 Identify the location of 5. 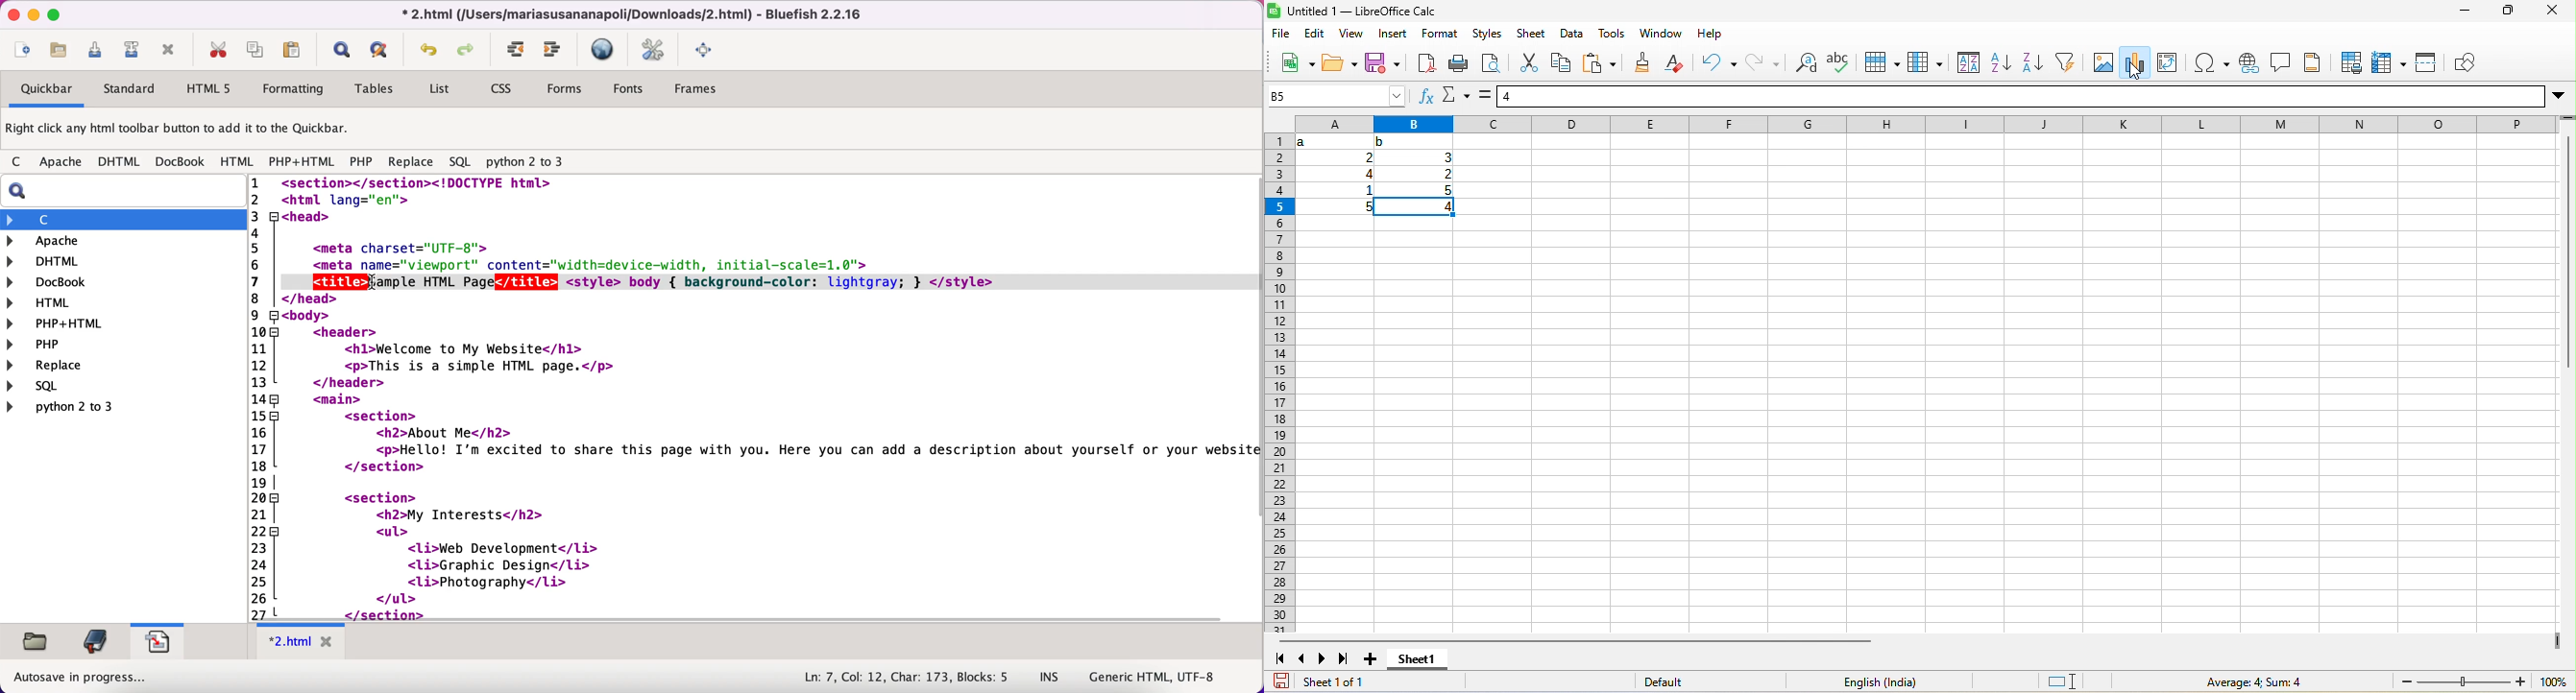
(1446, 190).